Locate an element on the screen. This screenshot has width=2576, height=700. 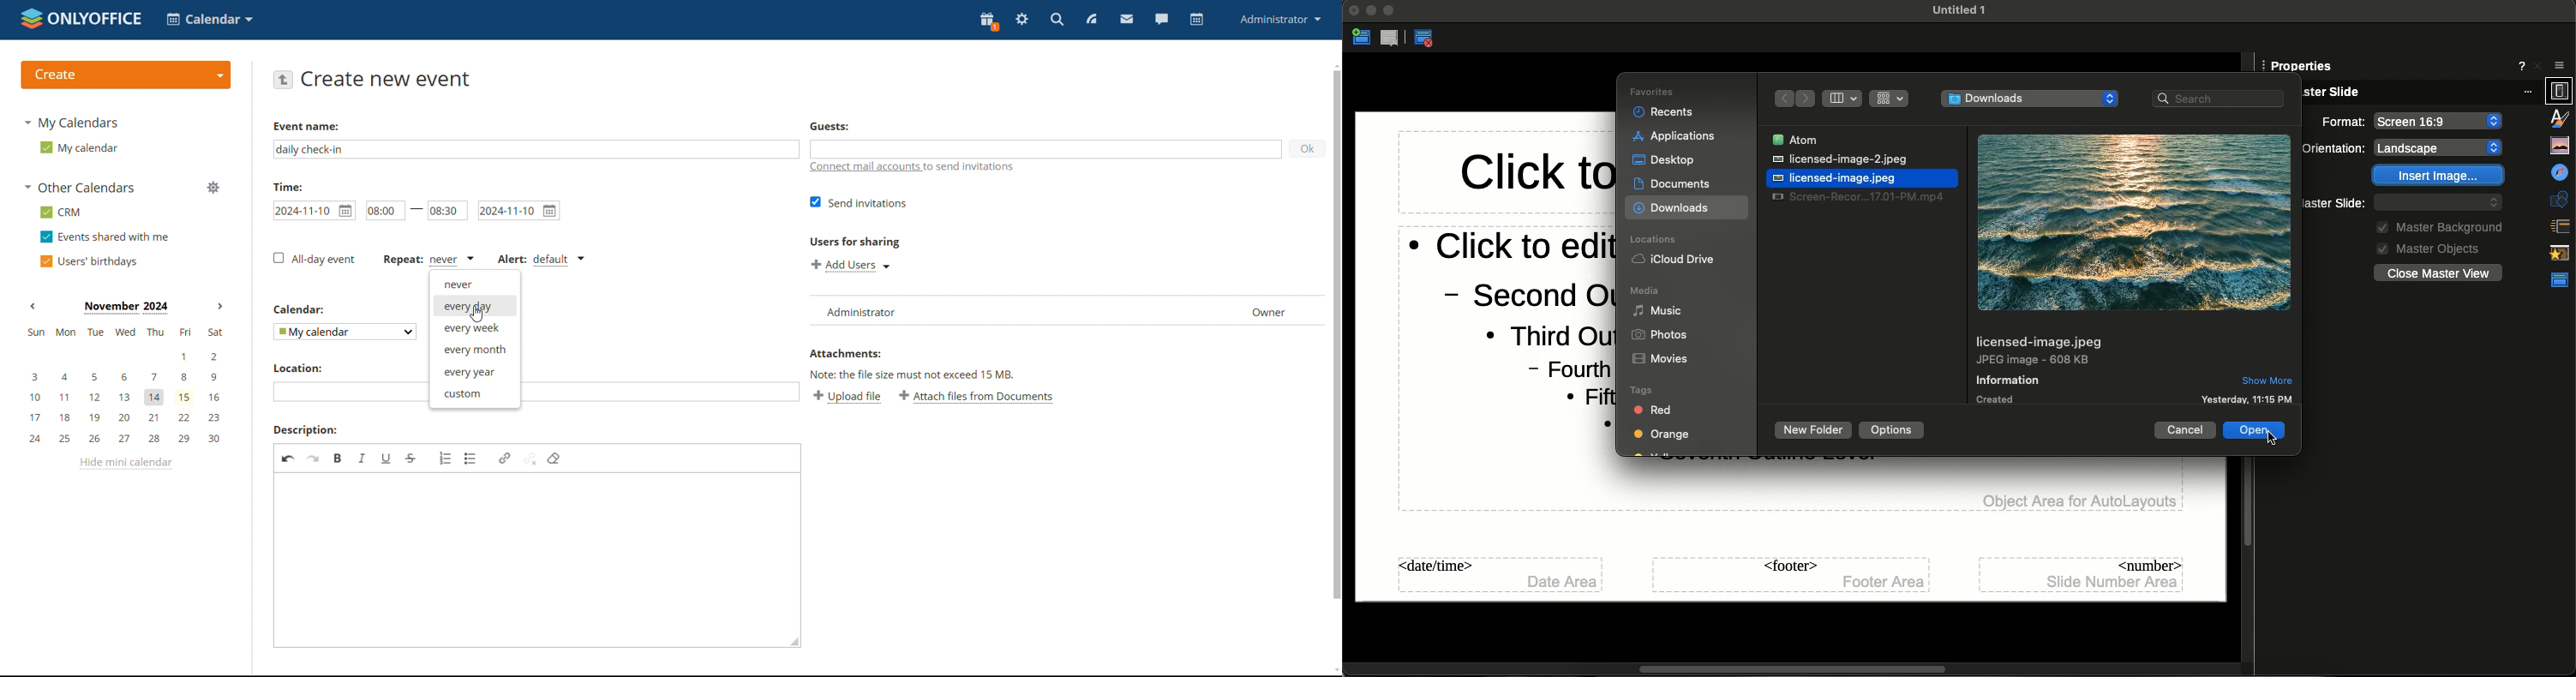
Master background is located at coordinates (2435, 225).